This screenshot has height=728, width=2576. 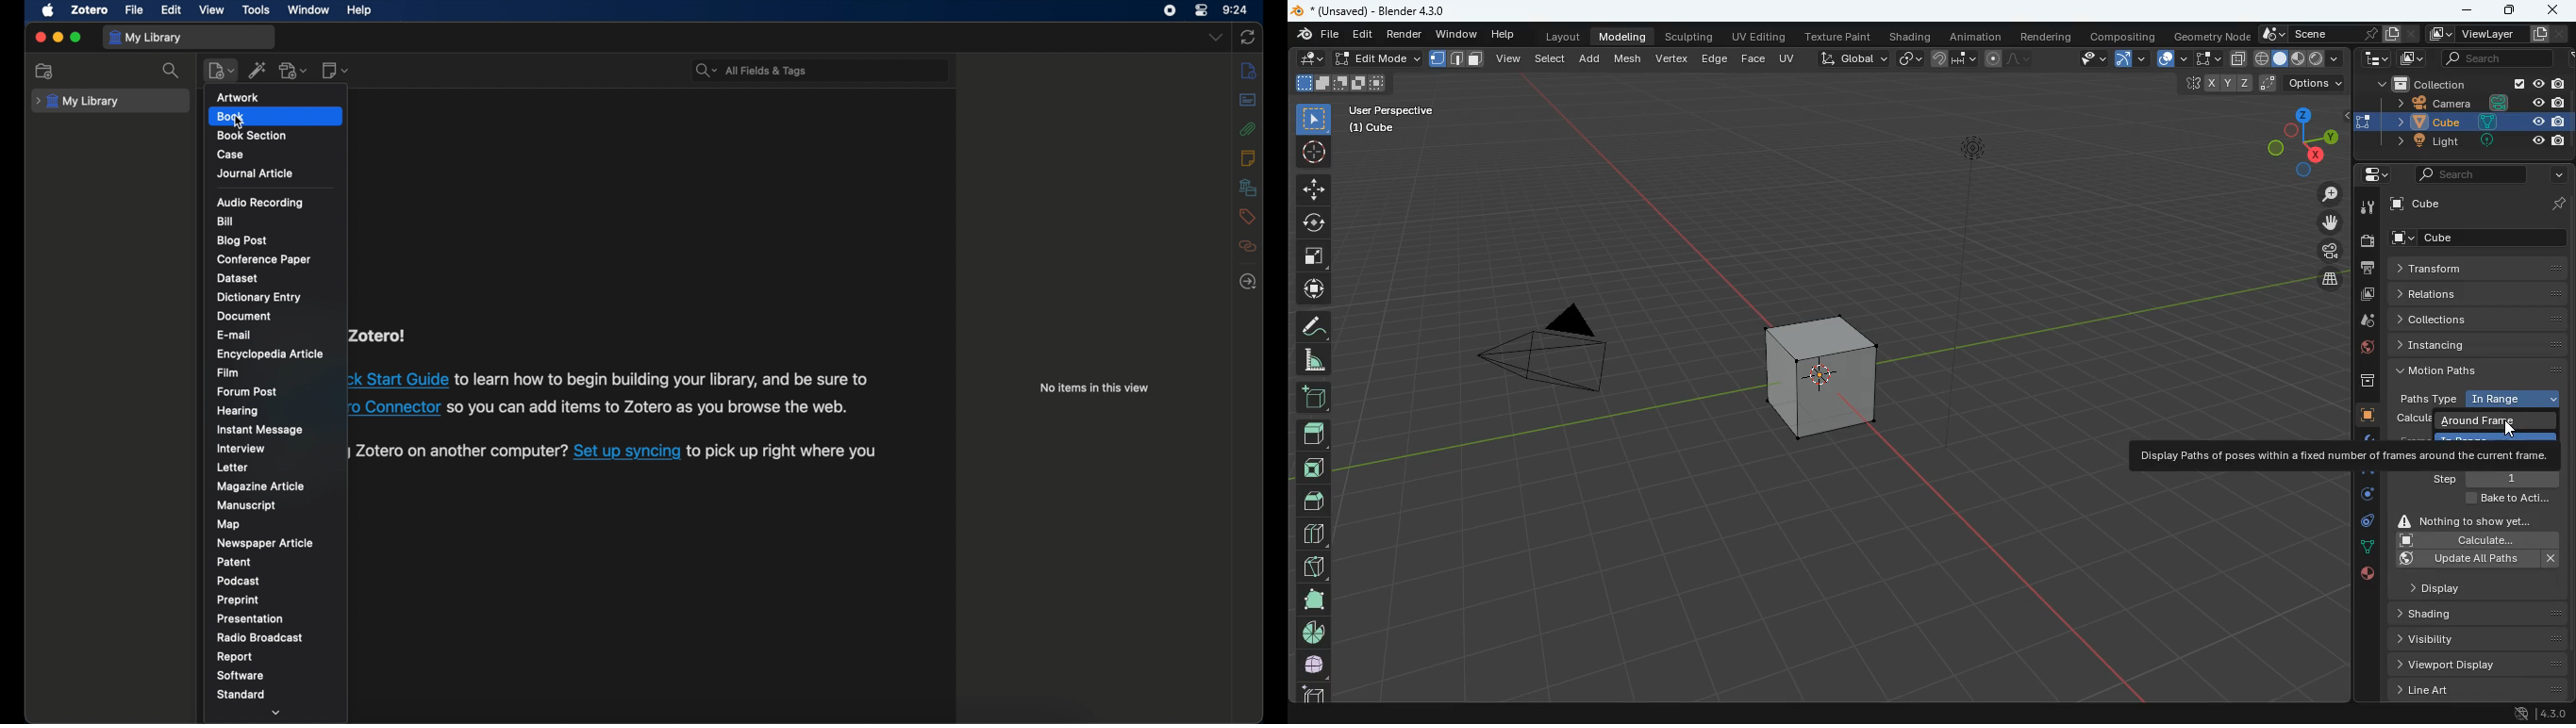 I want to click on compositing, so click(x=2125, y=36).